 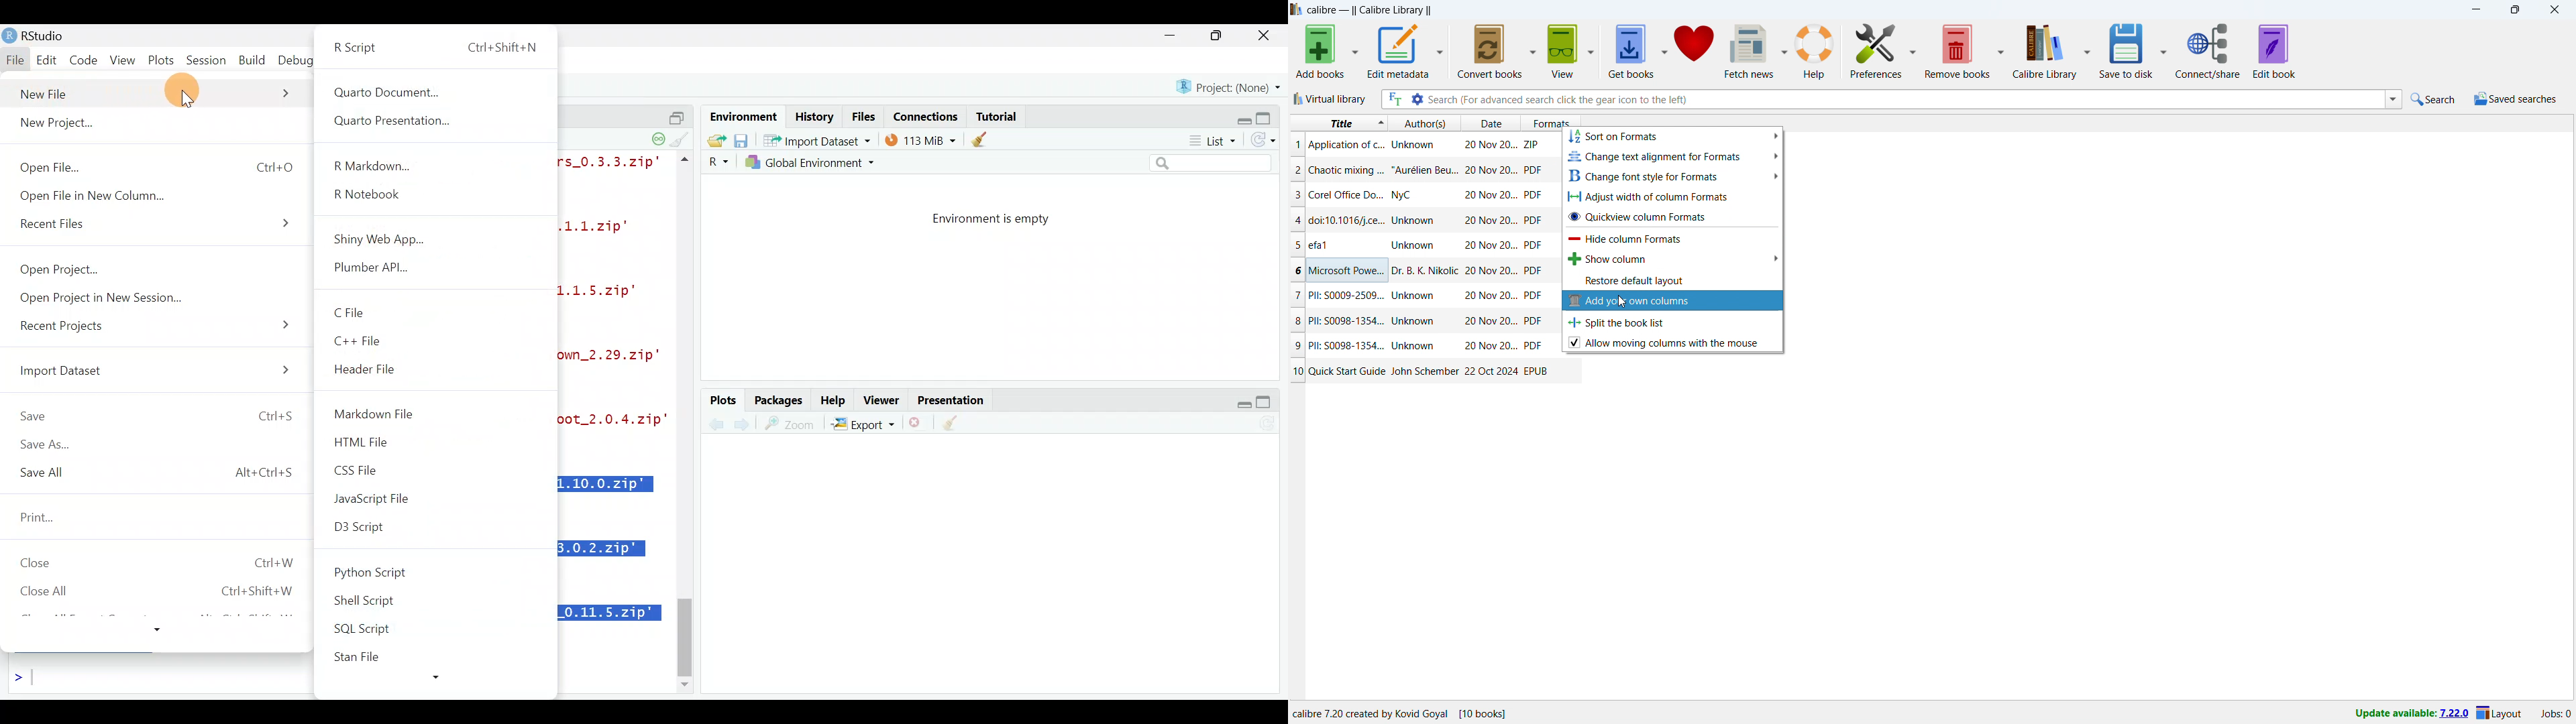 What do you see at coordinates (713, 140) in the screenshot?
I see `Load workspace` at bounding box center [713, 140].